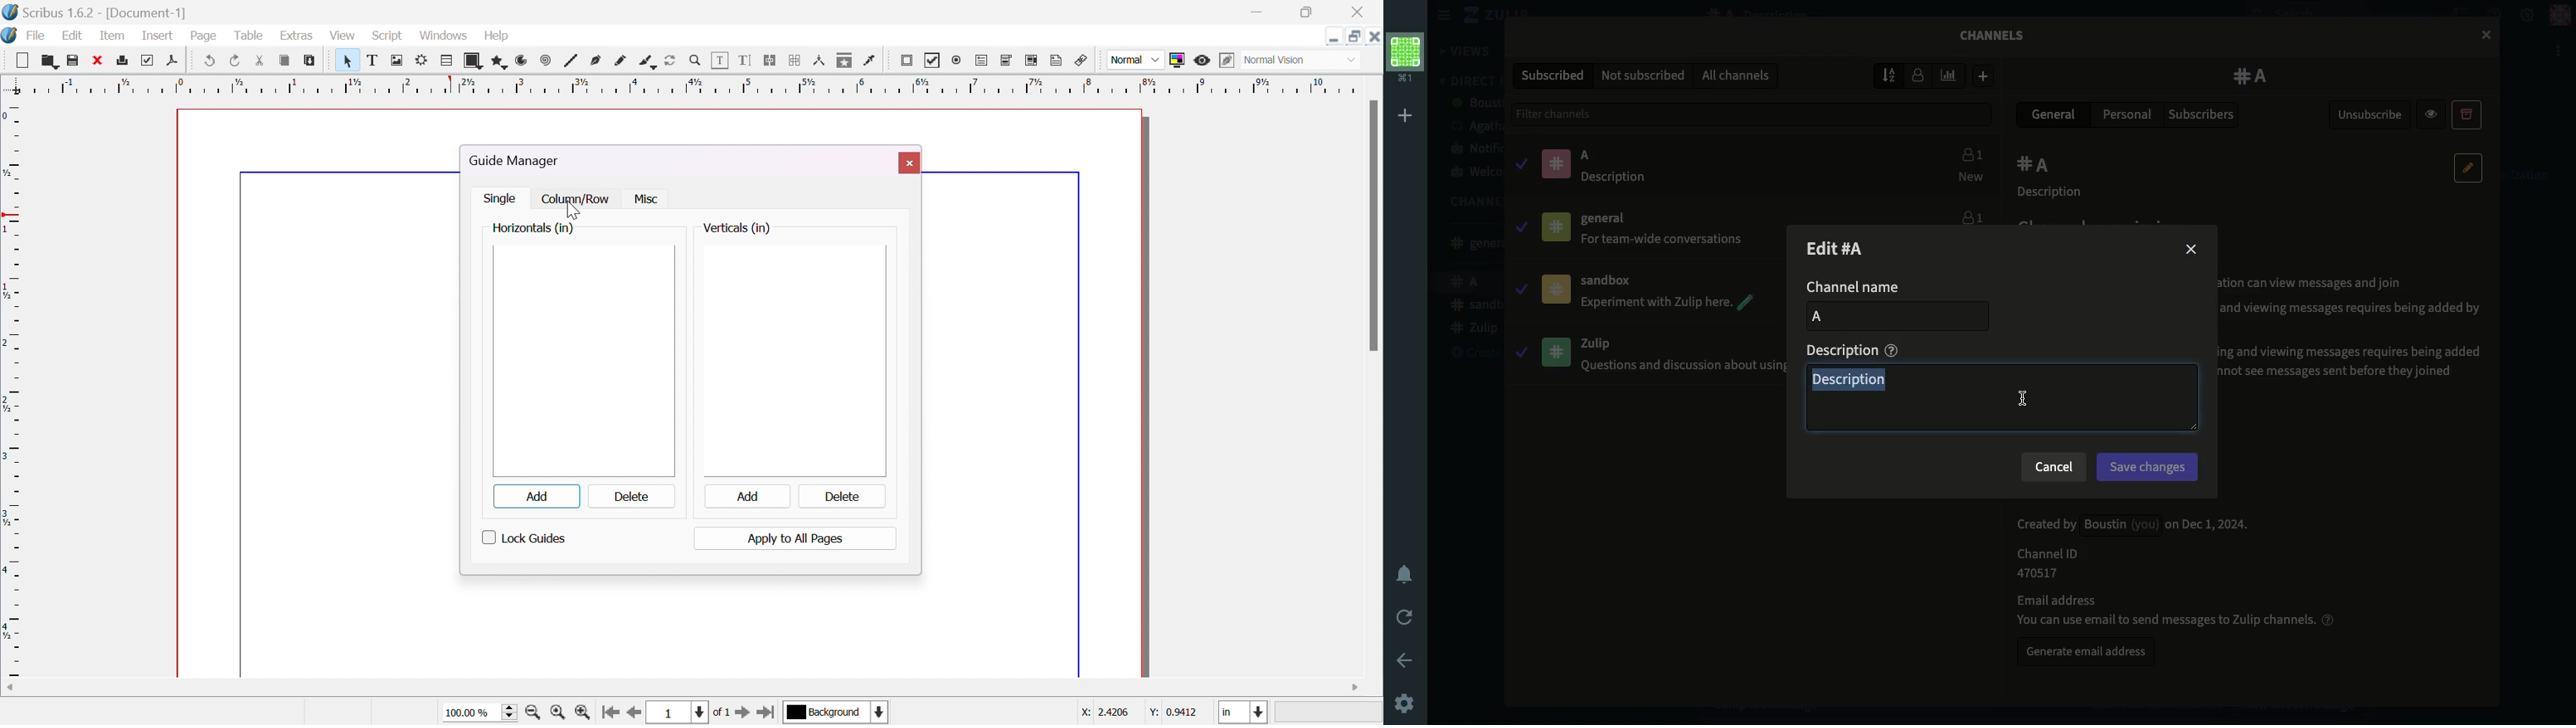 The height and width of the screenshot is (728, 2576). Describe the element at coordinates (2203, 115) in the screenshot. I see `Subscribers` at that location.